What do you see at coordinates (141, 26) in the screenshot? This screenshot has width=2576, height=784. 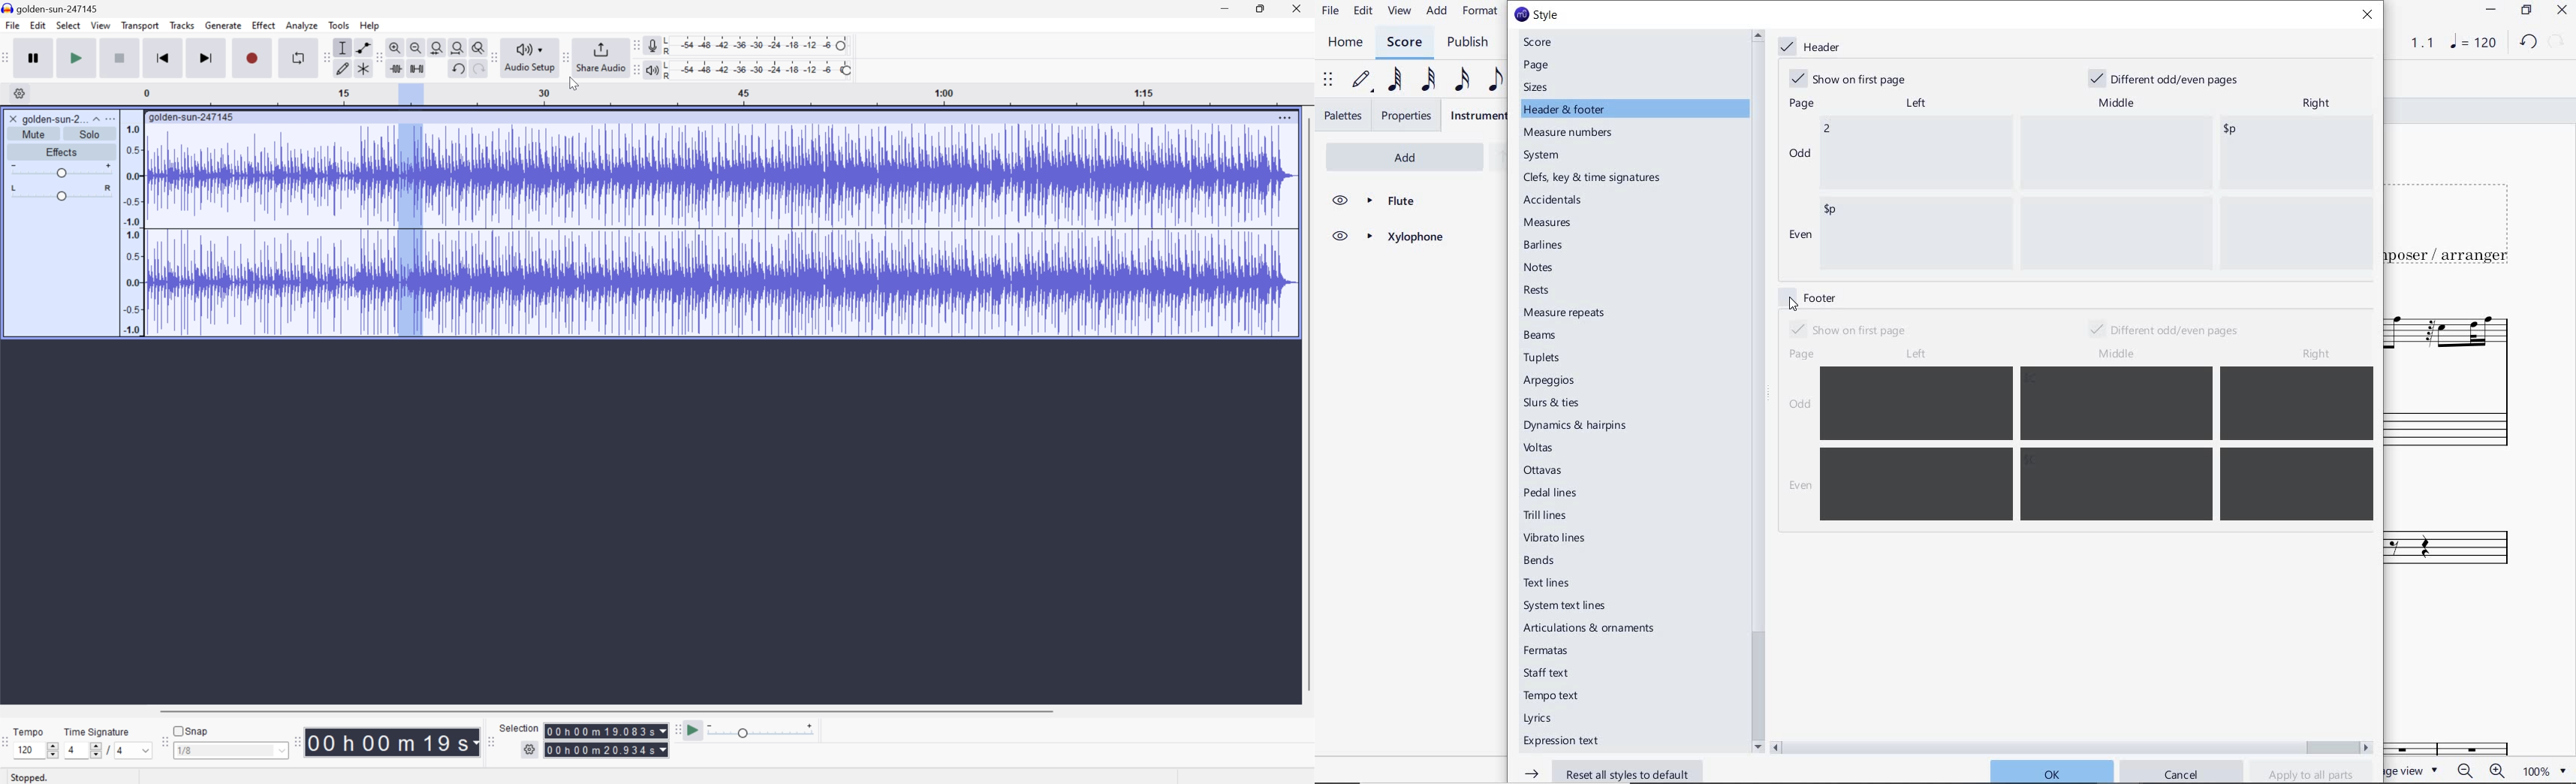 I see `Transport` at bounding box center [141, 26].